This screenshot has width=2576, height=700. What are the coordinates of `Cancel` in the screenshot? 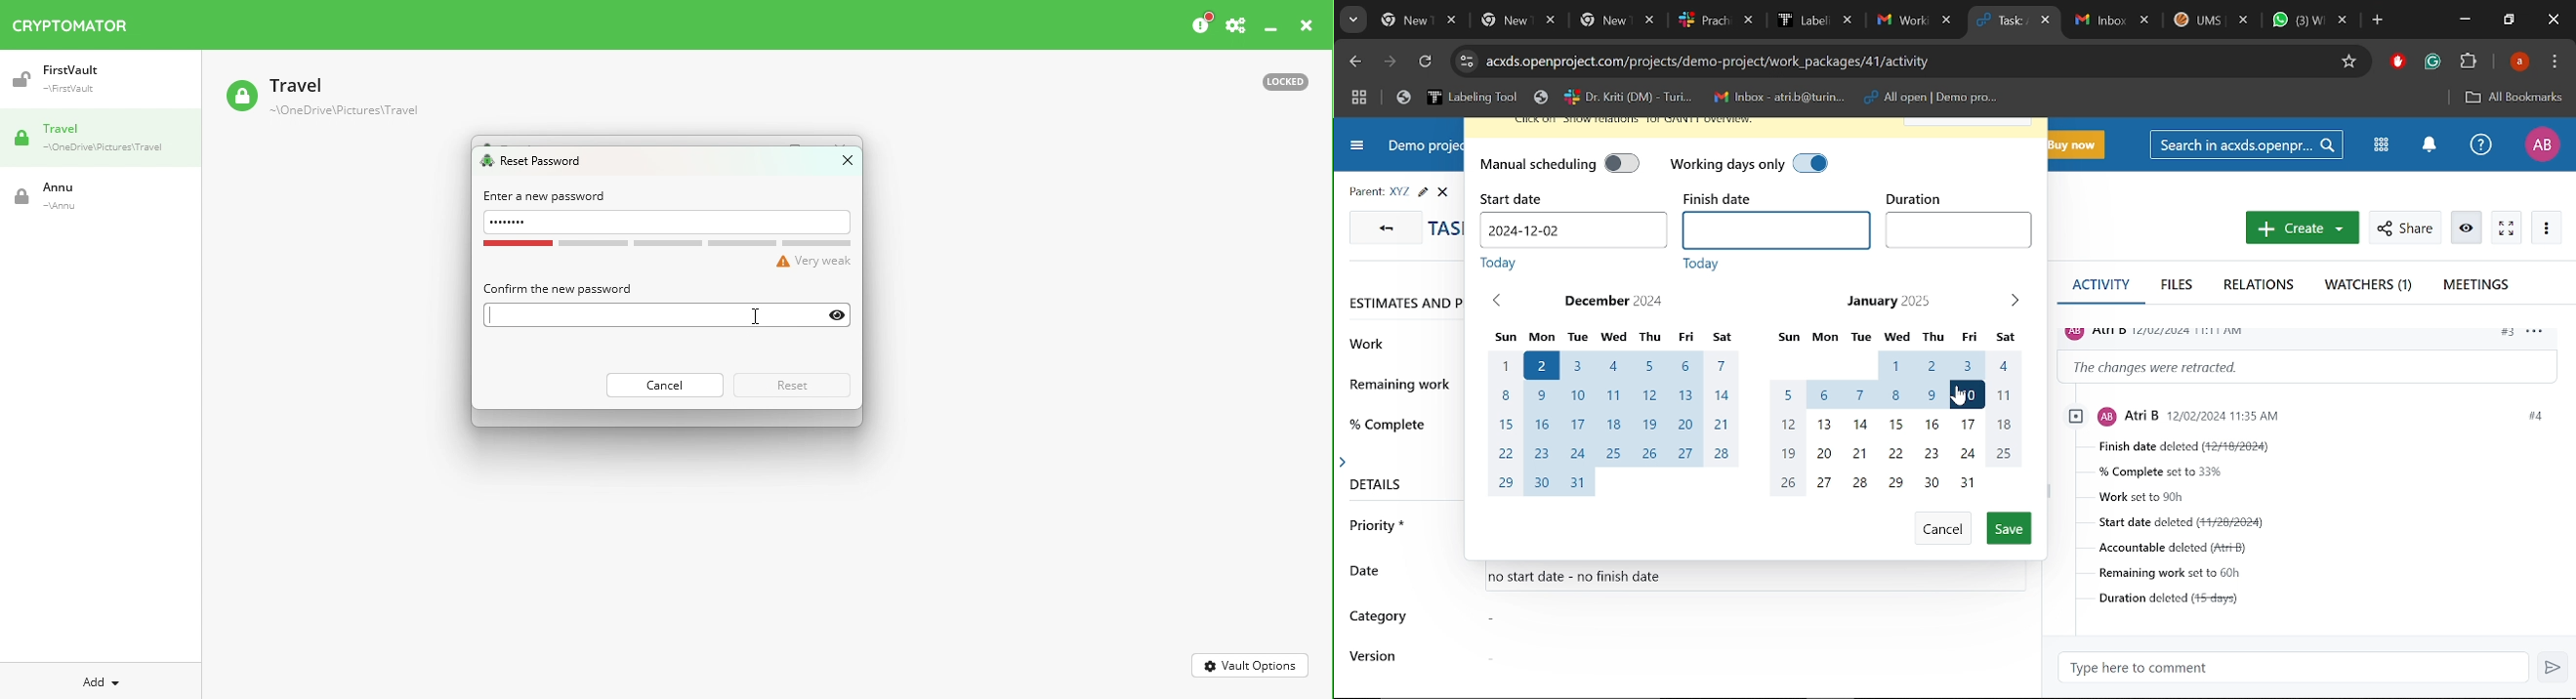 It's located at (663, 385).